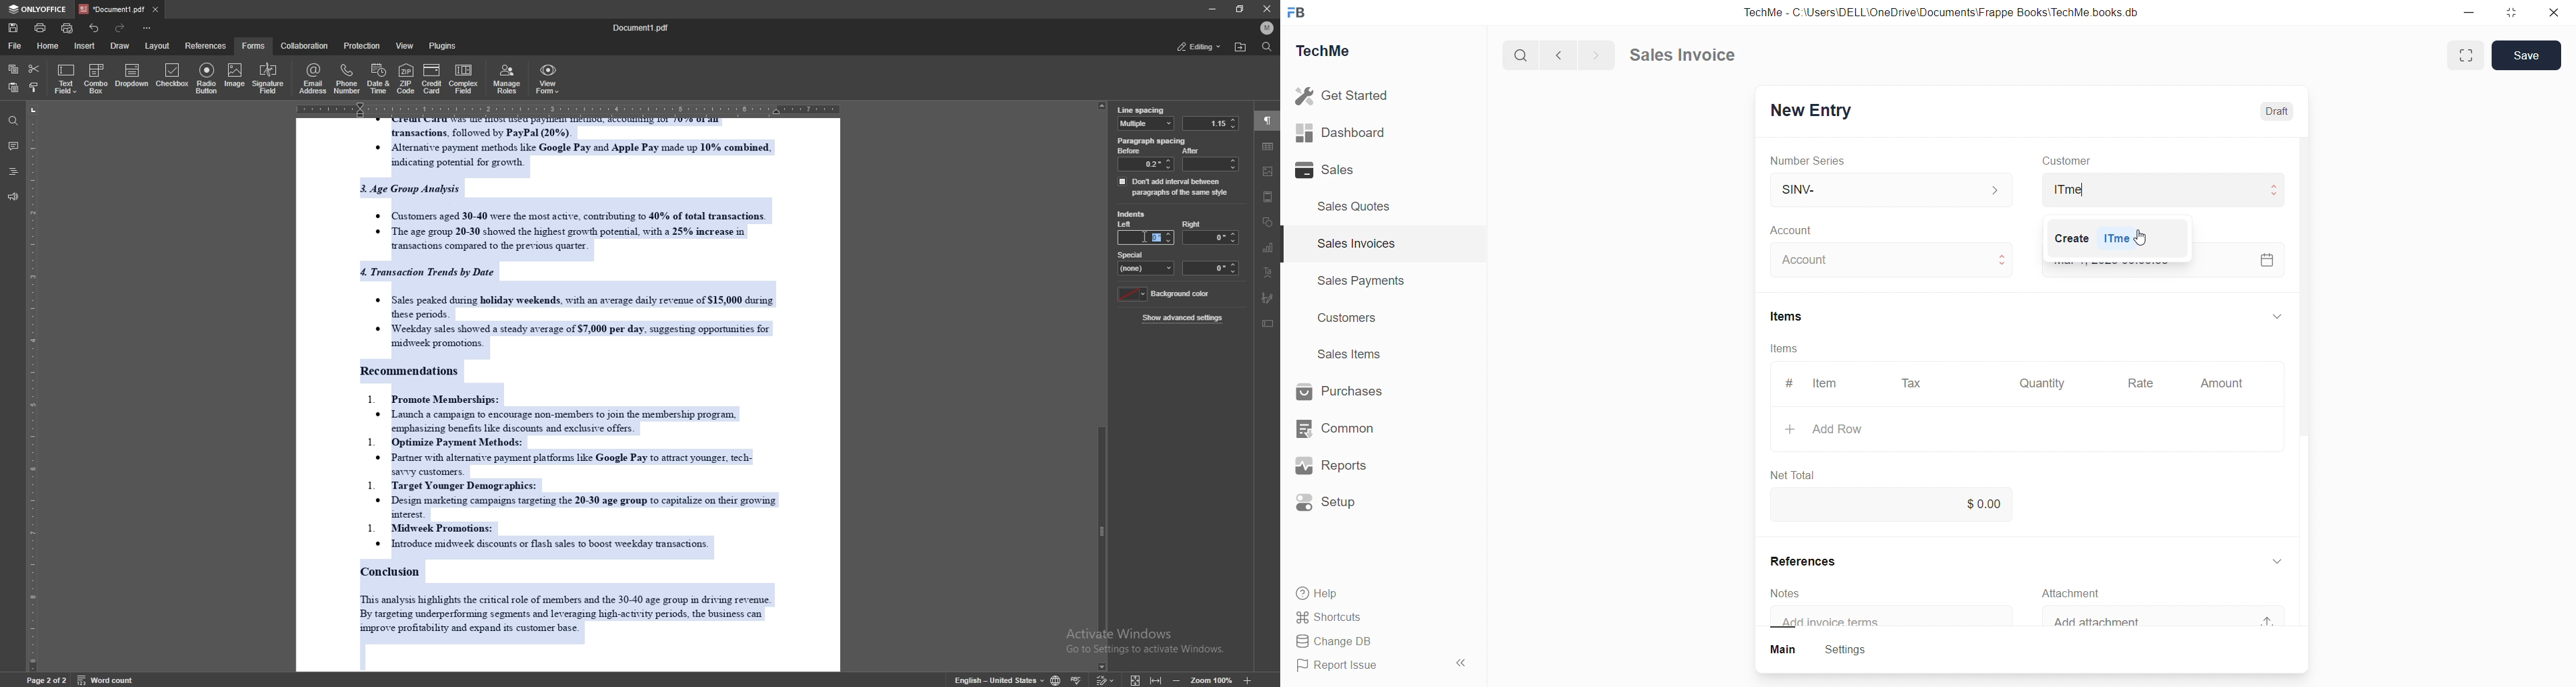 The image size is (2576, 700). Describe the element at coordinates (1462, 661) in the screenshot. I see `«` at that location.